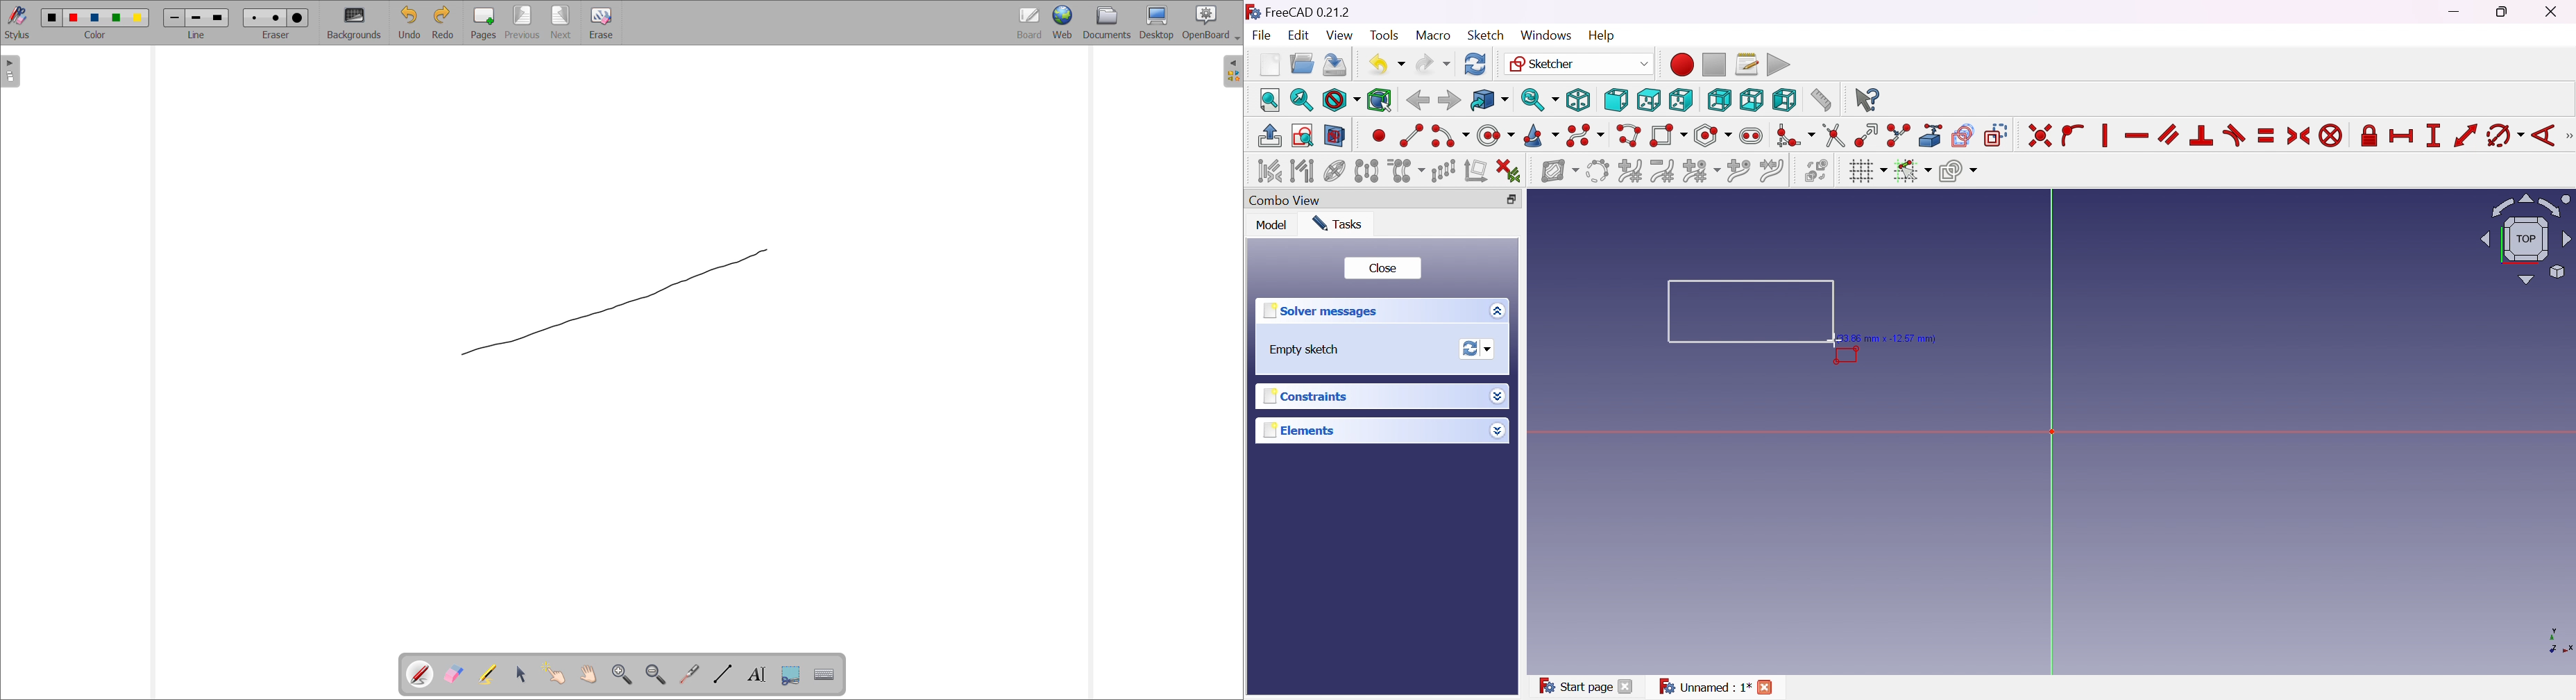  I want to click on Trim edge, so click(1835, 136).